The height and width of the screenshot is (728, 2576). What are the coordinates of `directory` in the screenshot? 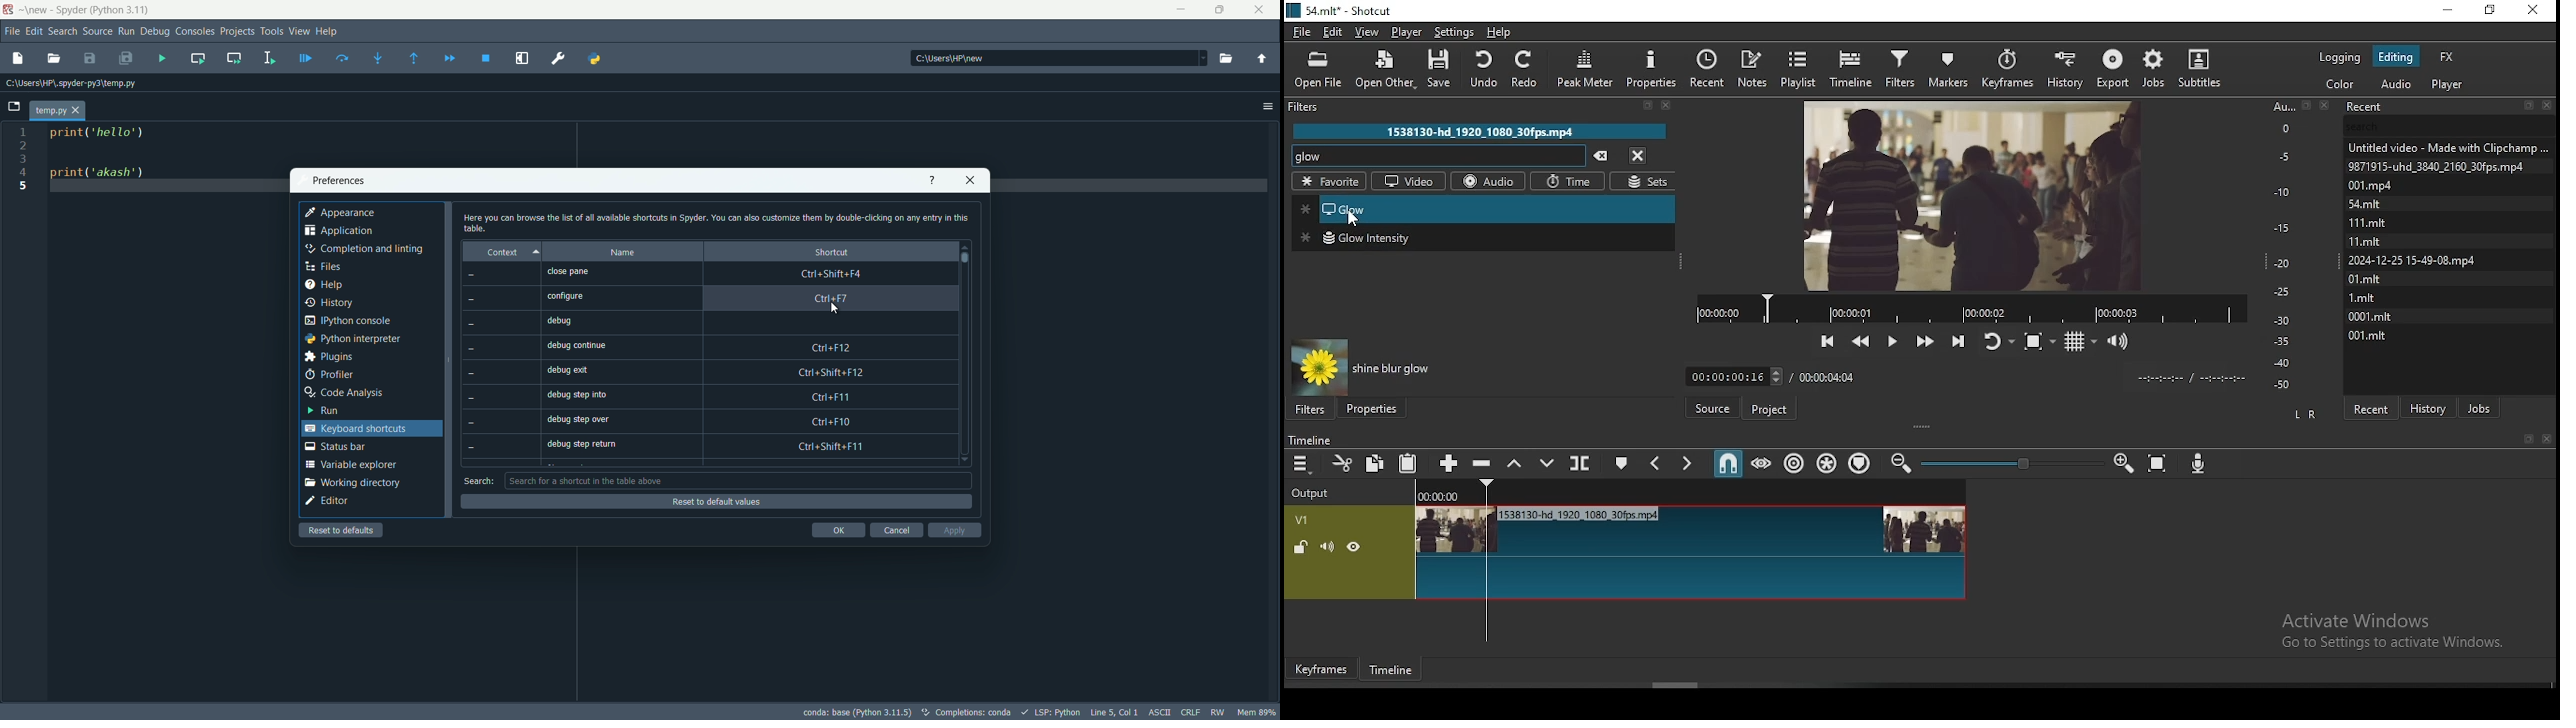 It's located at (71, 85).